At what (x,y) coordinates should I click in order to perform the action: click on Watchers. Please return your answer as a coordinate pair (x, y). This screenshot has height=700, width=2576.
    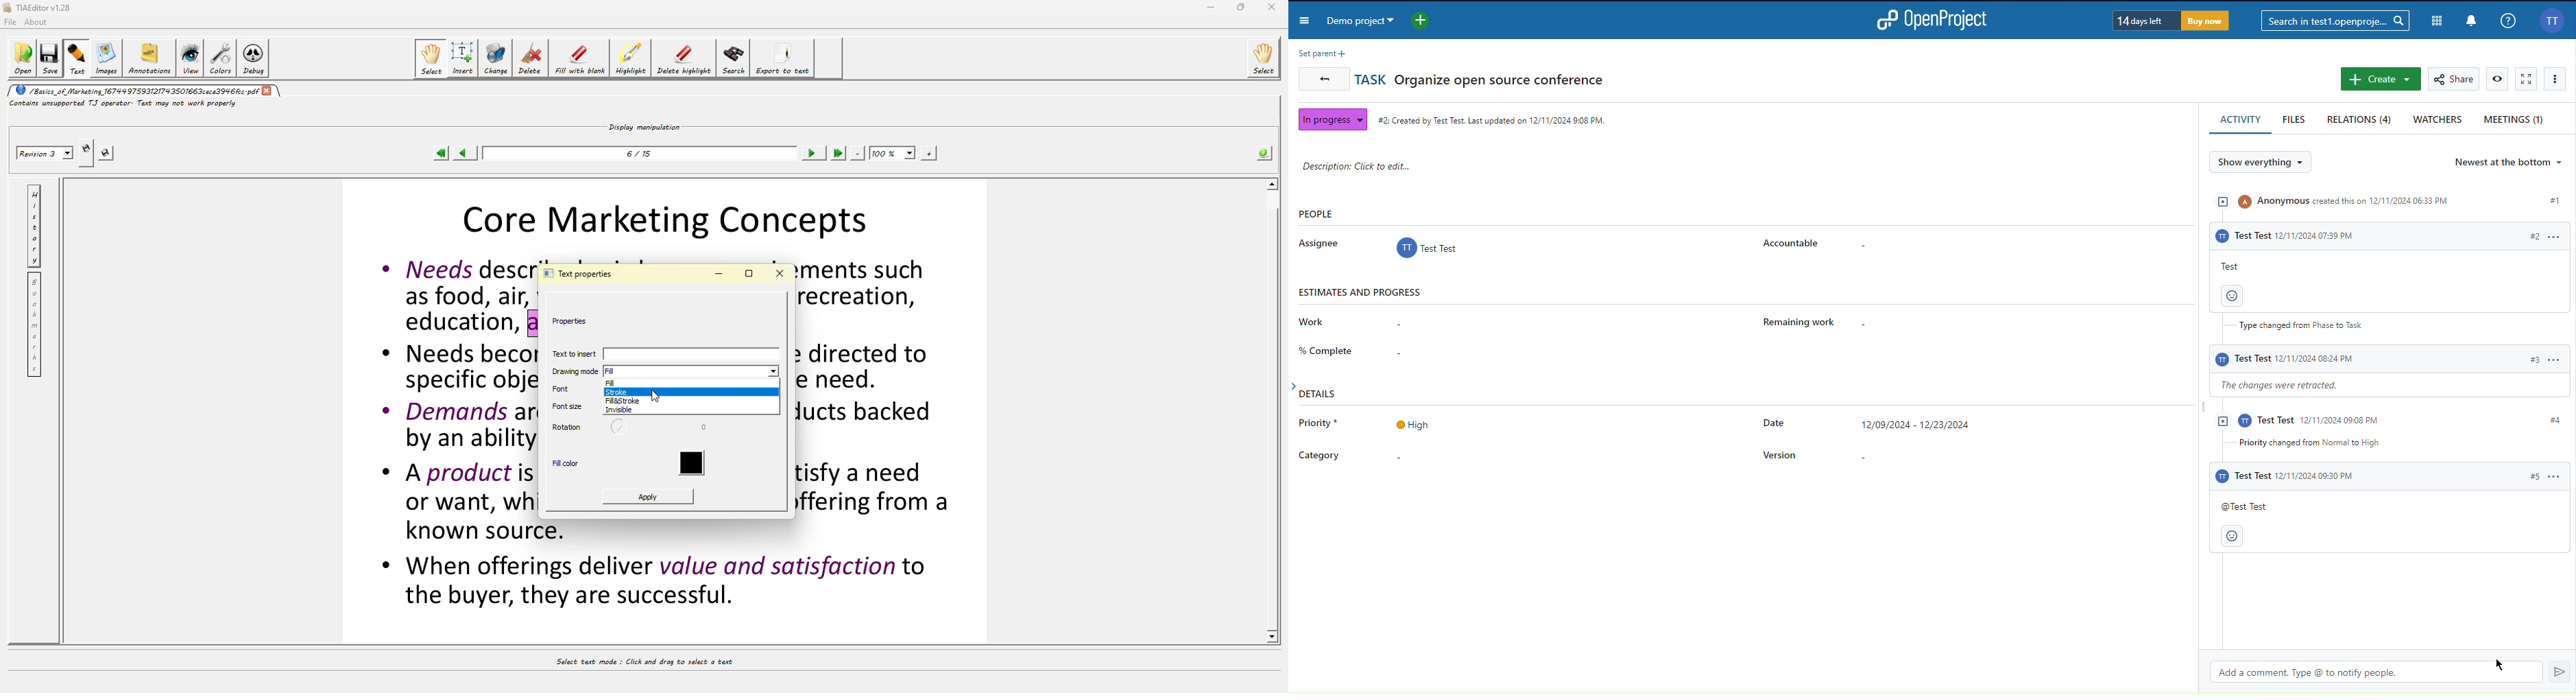
    Looking at the image, I should click on (2438, 121).